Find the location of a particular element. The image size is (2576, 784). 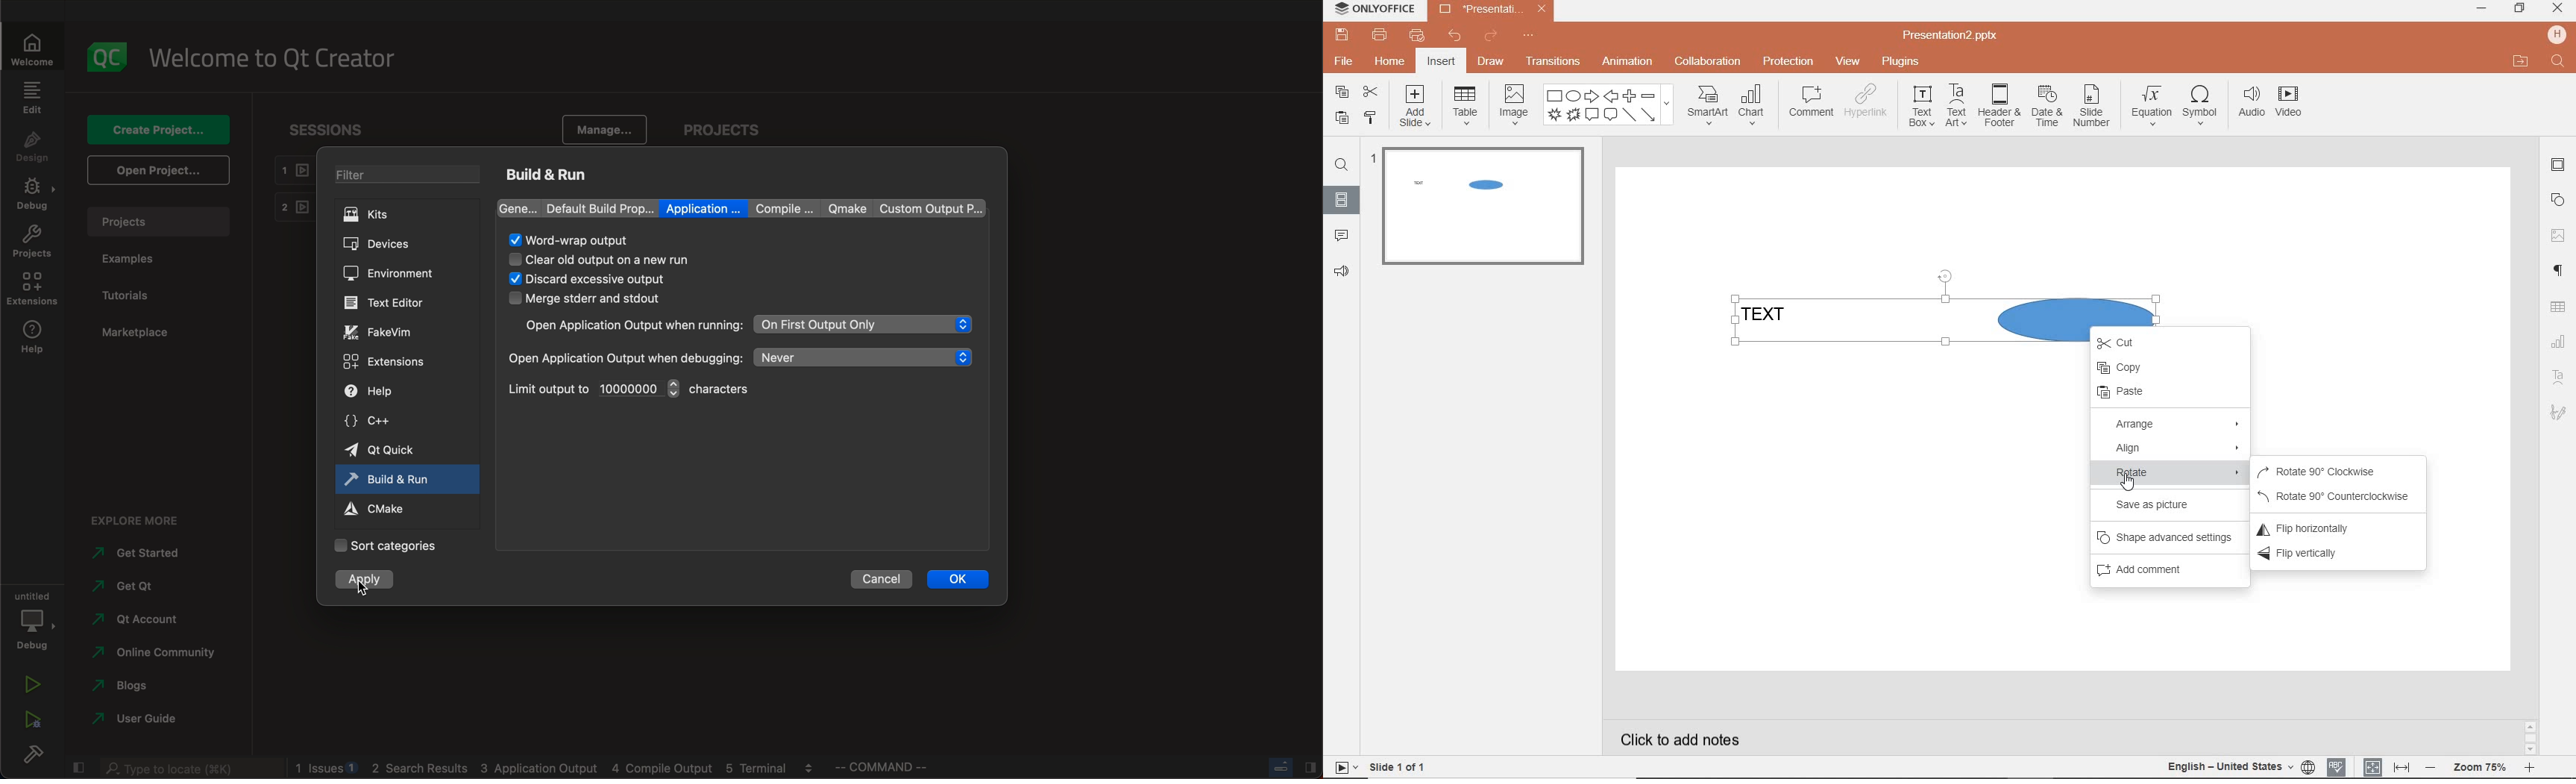

hyperlink is located at coordinates (1867, 102).